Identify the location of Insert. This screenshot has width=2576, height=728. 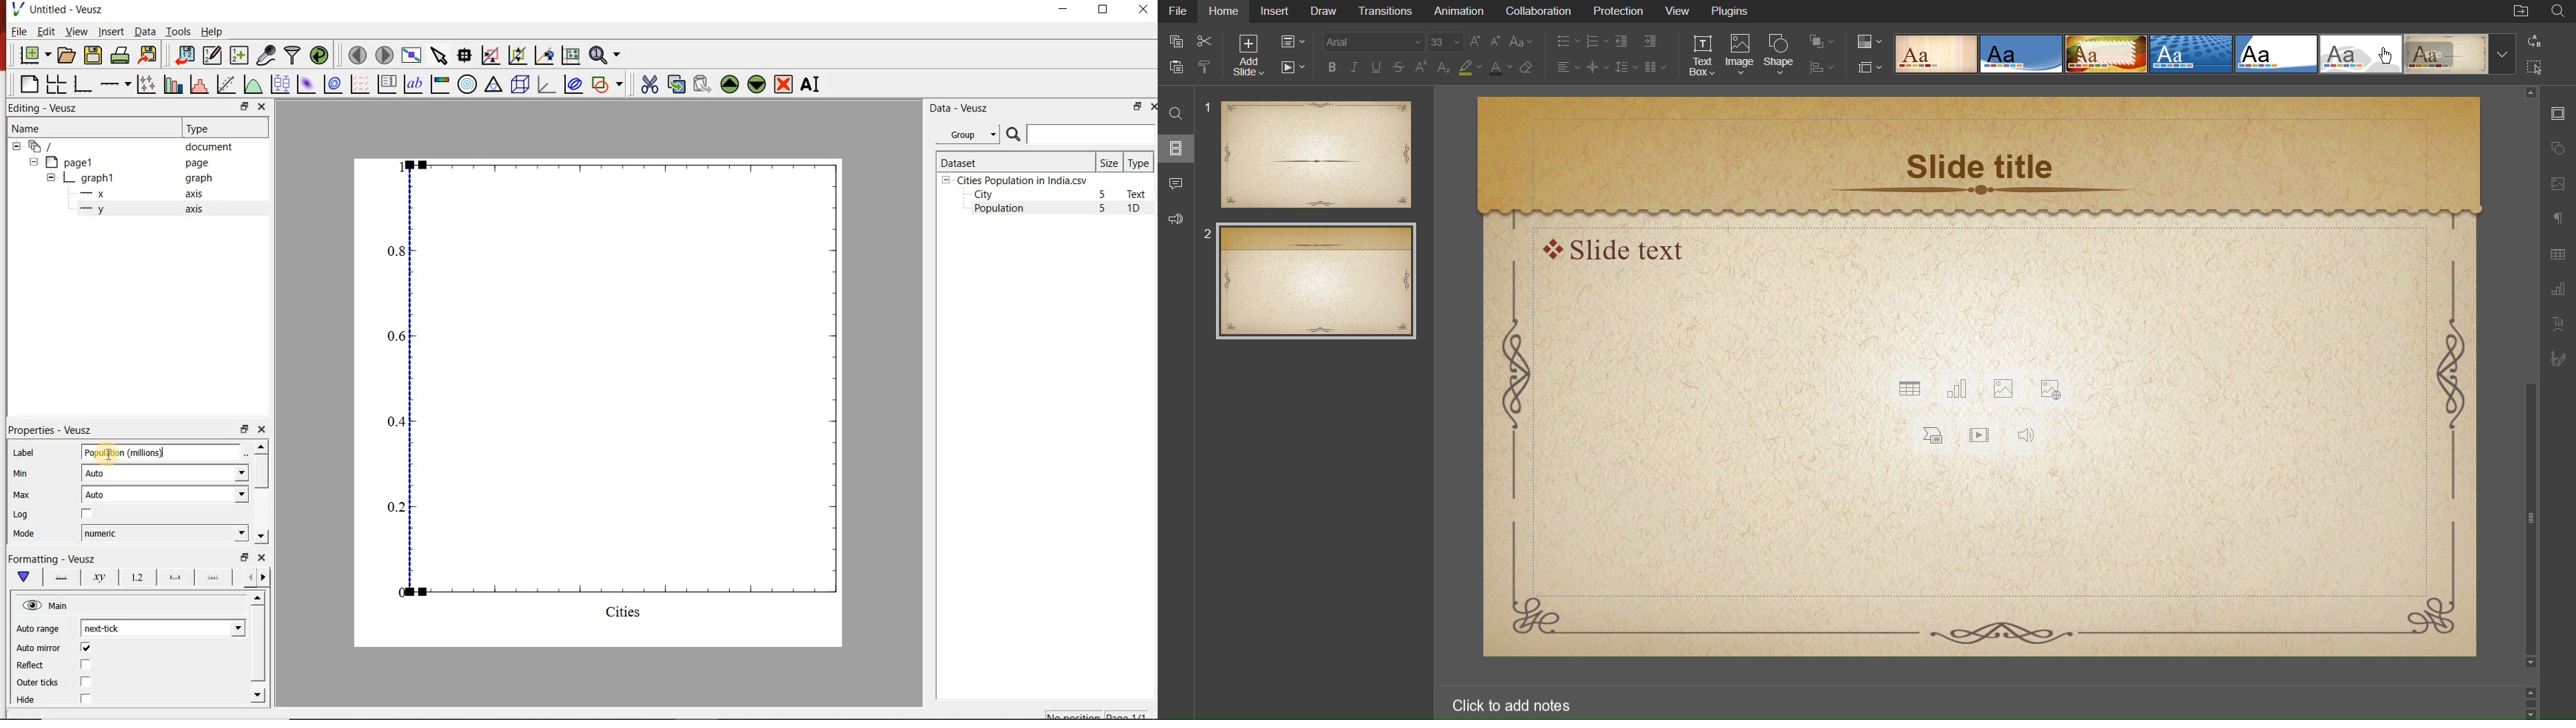
(110, 32).